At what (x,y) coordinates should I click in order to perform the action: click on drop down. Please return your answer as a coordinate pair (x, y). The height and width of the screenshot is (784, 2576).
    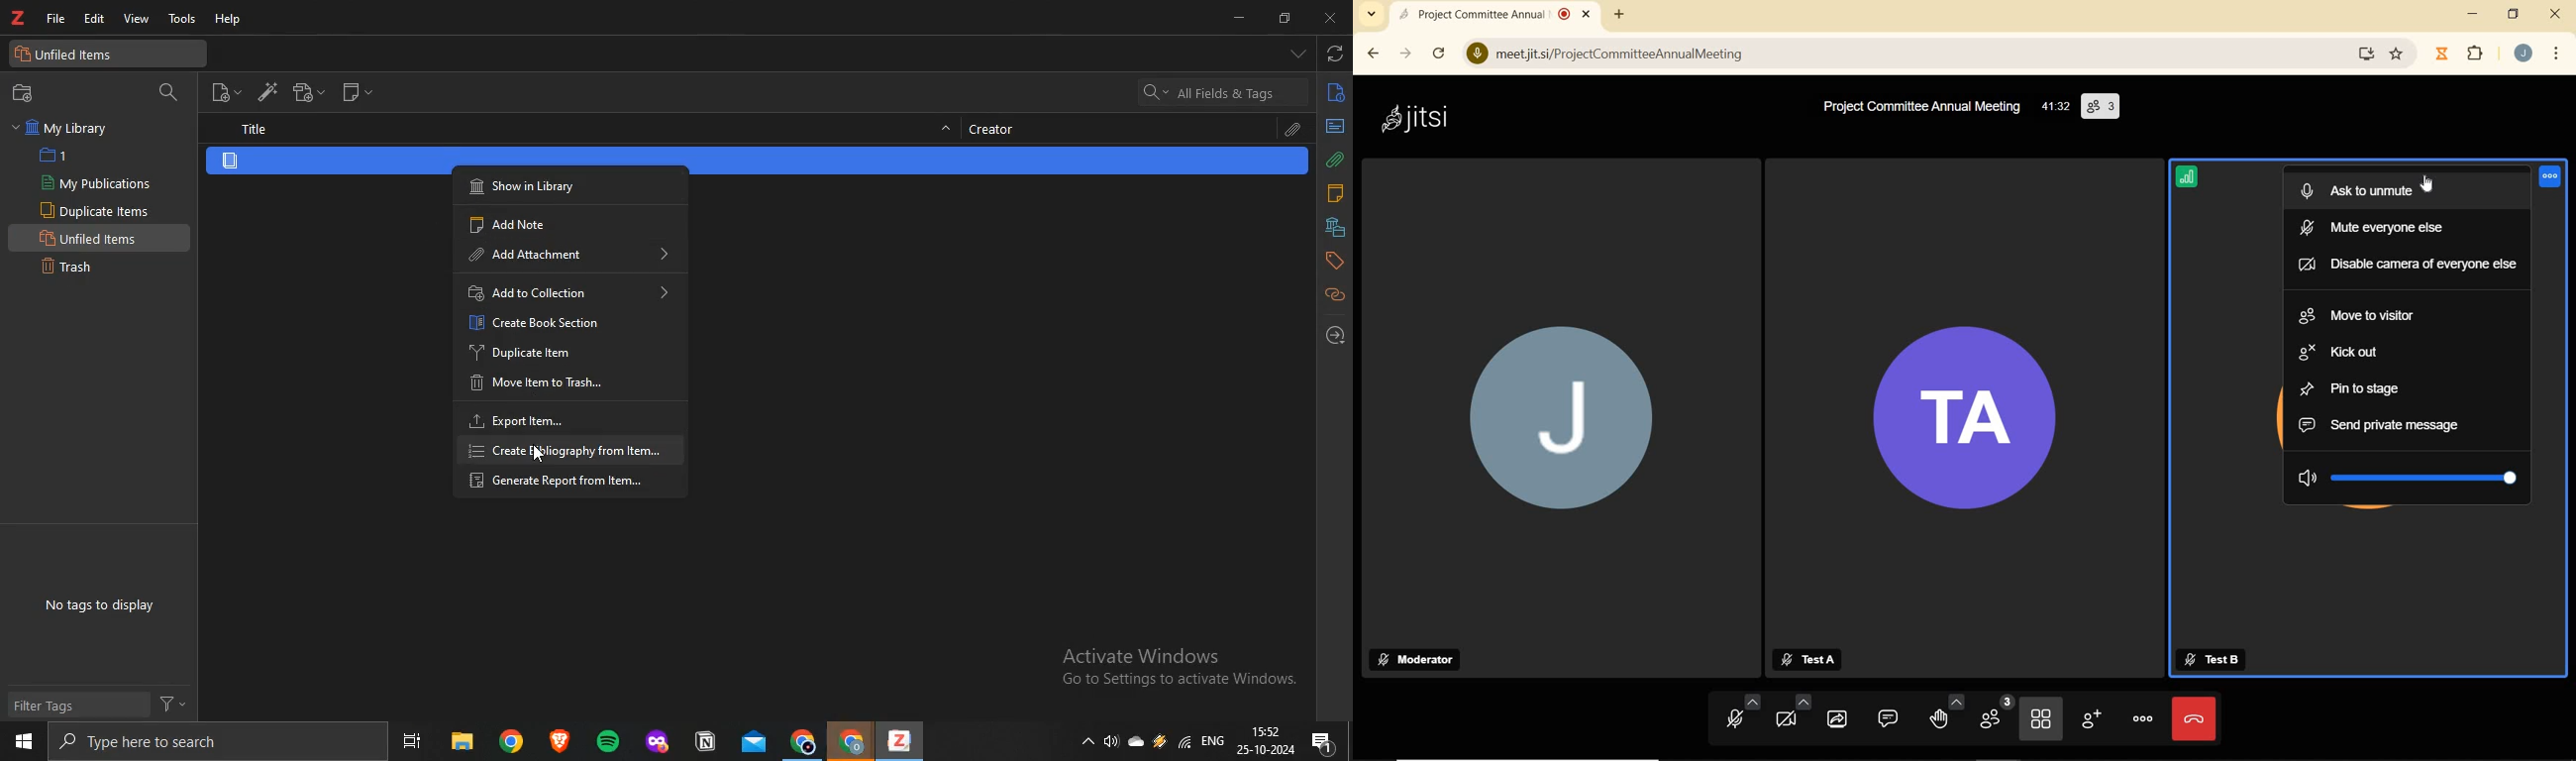
    Looking at the image, I should click on (1298, 54).